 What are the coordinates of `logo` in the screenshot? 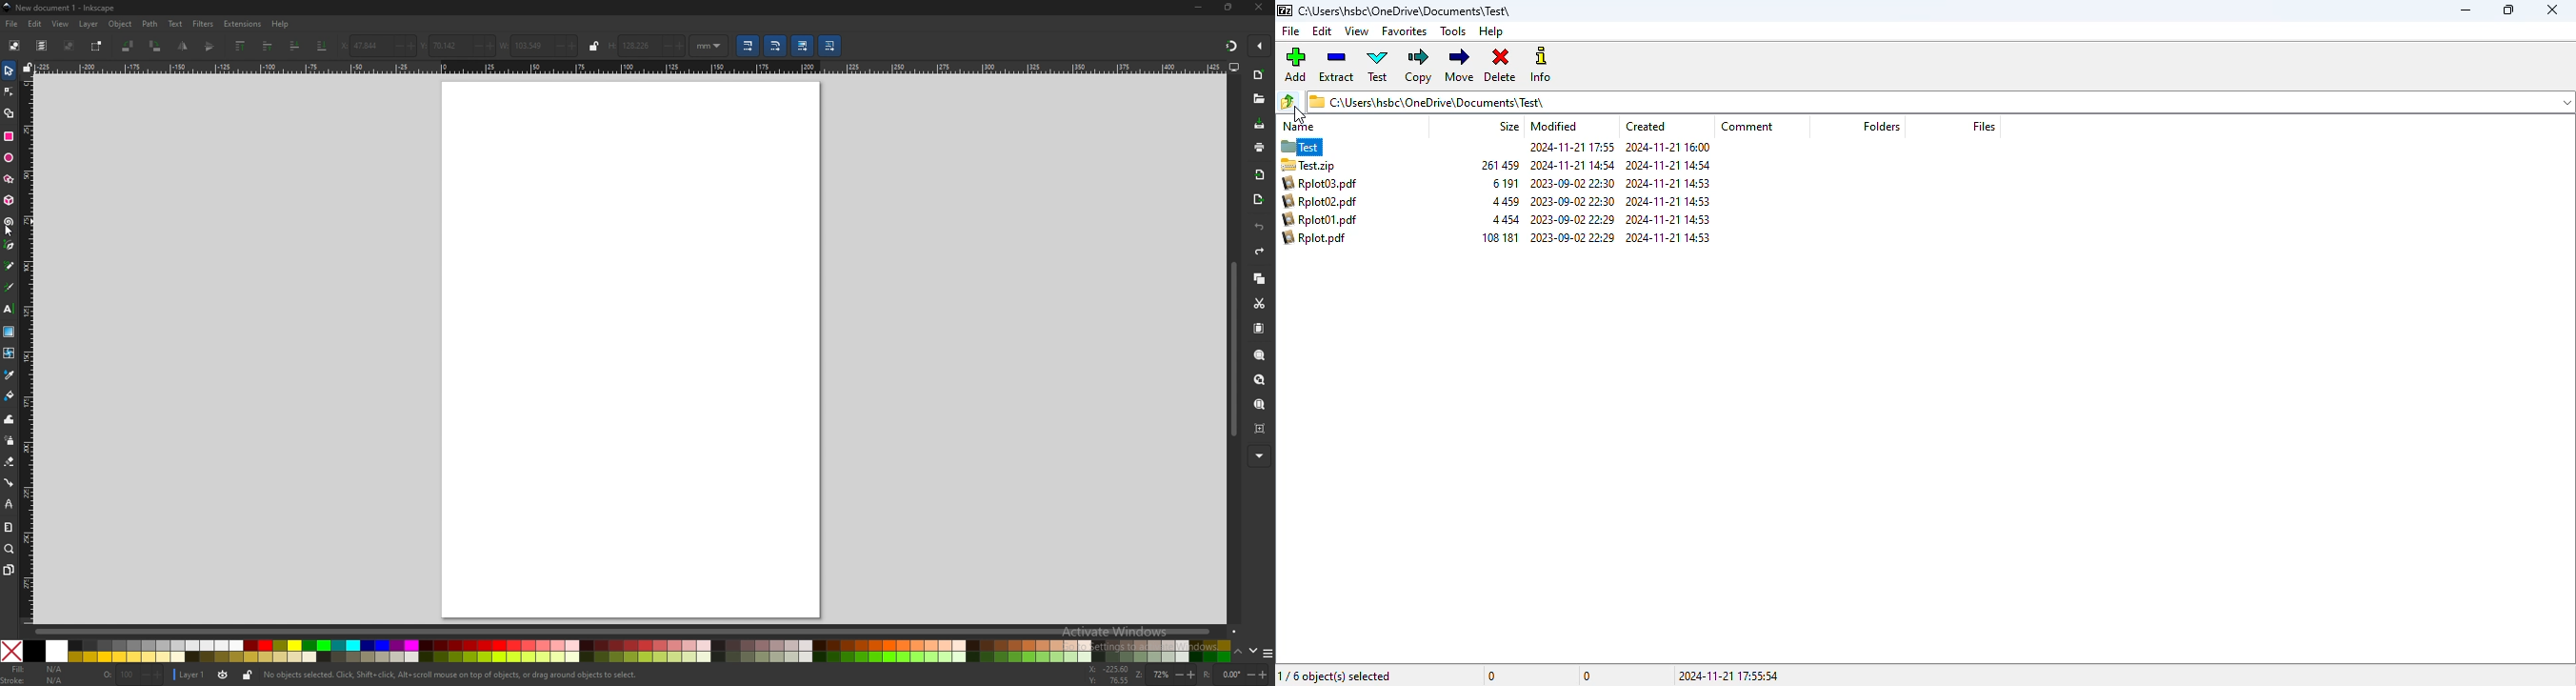 It's located at (1284, 10).